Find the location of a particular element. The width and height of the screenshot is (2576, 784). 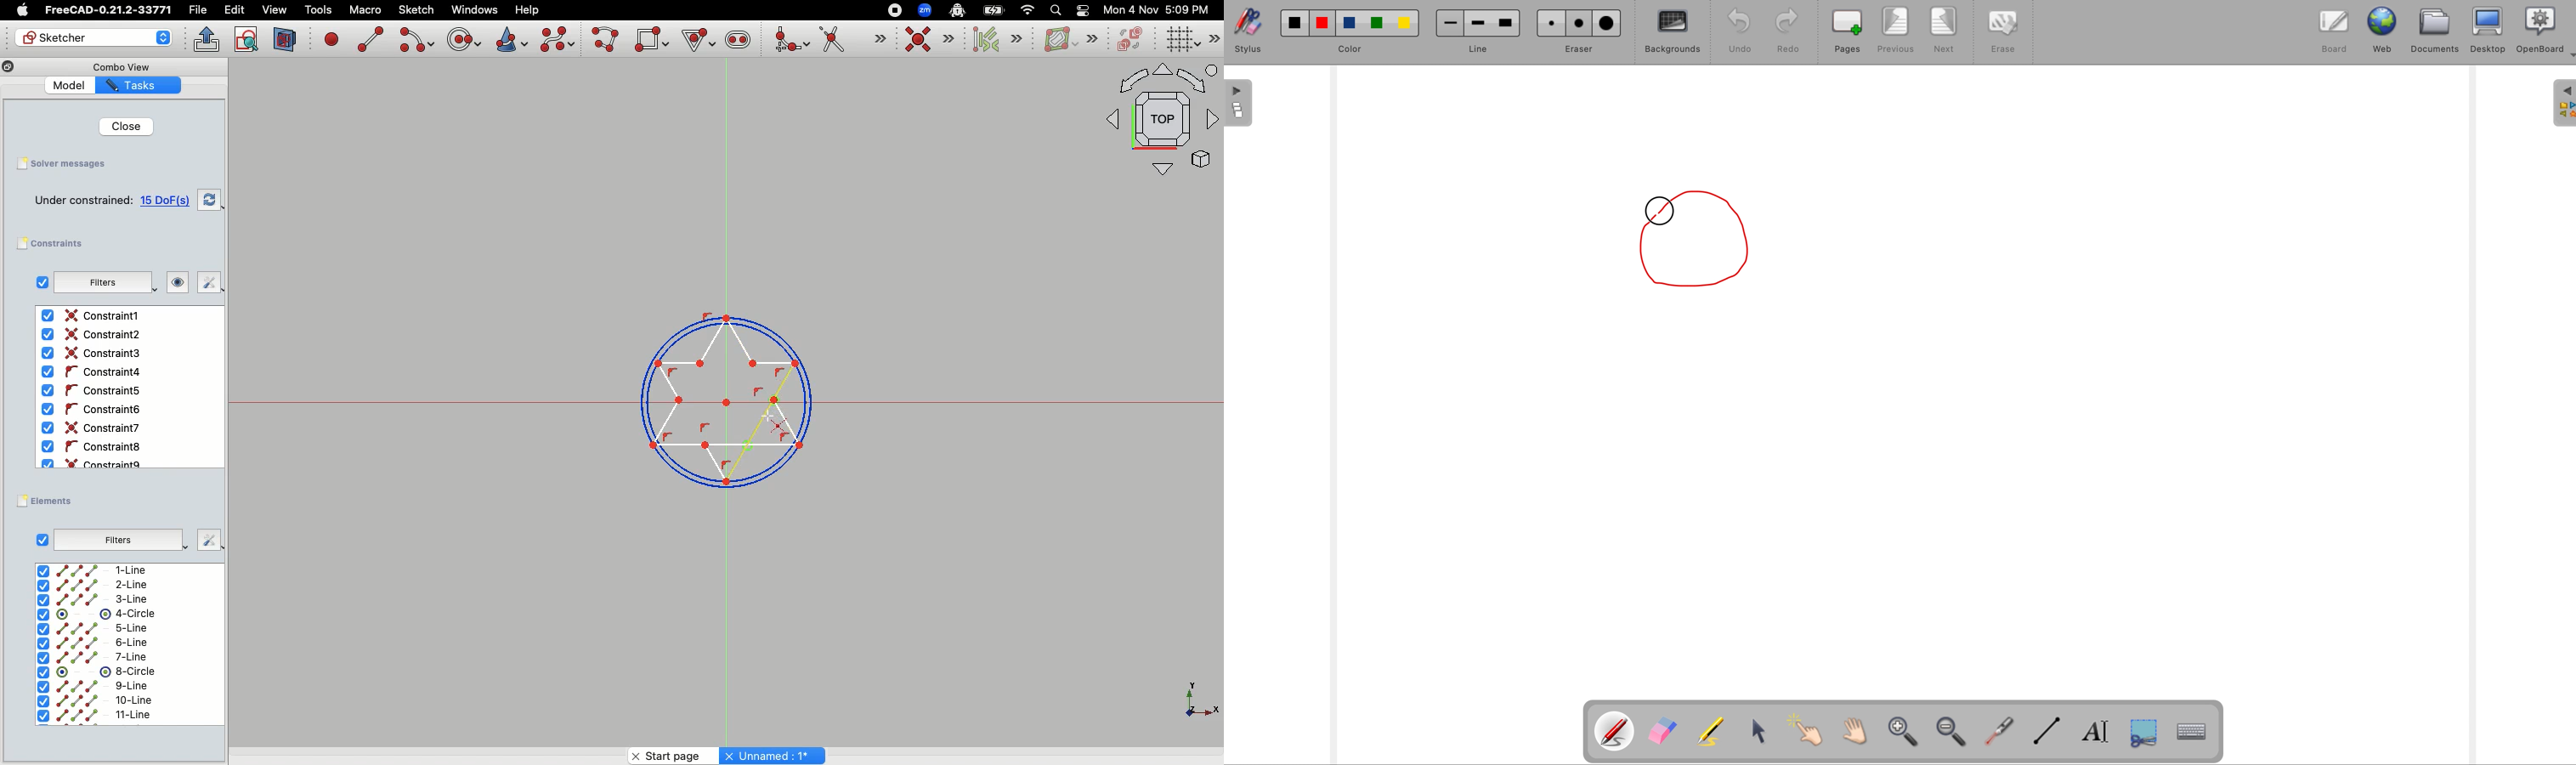

View section is located at coordinates (286, 39).